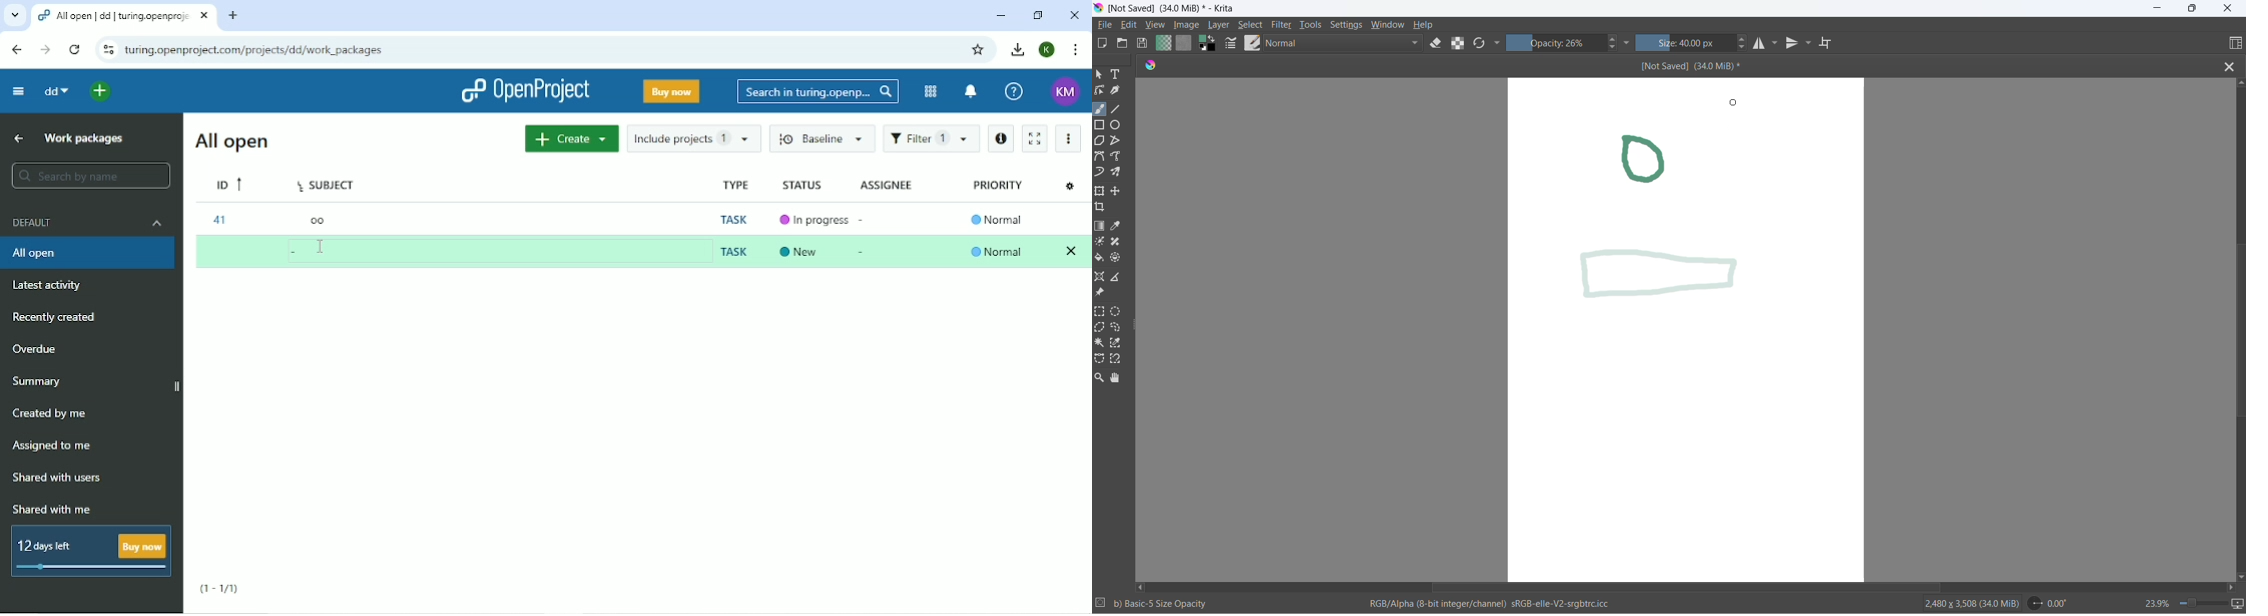 This screenshot has width=2268, height=616. What do you see at coordinates (1347, 44) in the screenshot?
I see `blending mode` at bounding box center [1347, 44].